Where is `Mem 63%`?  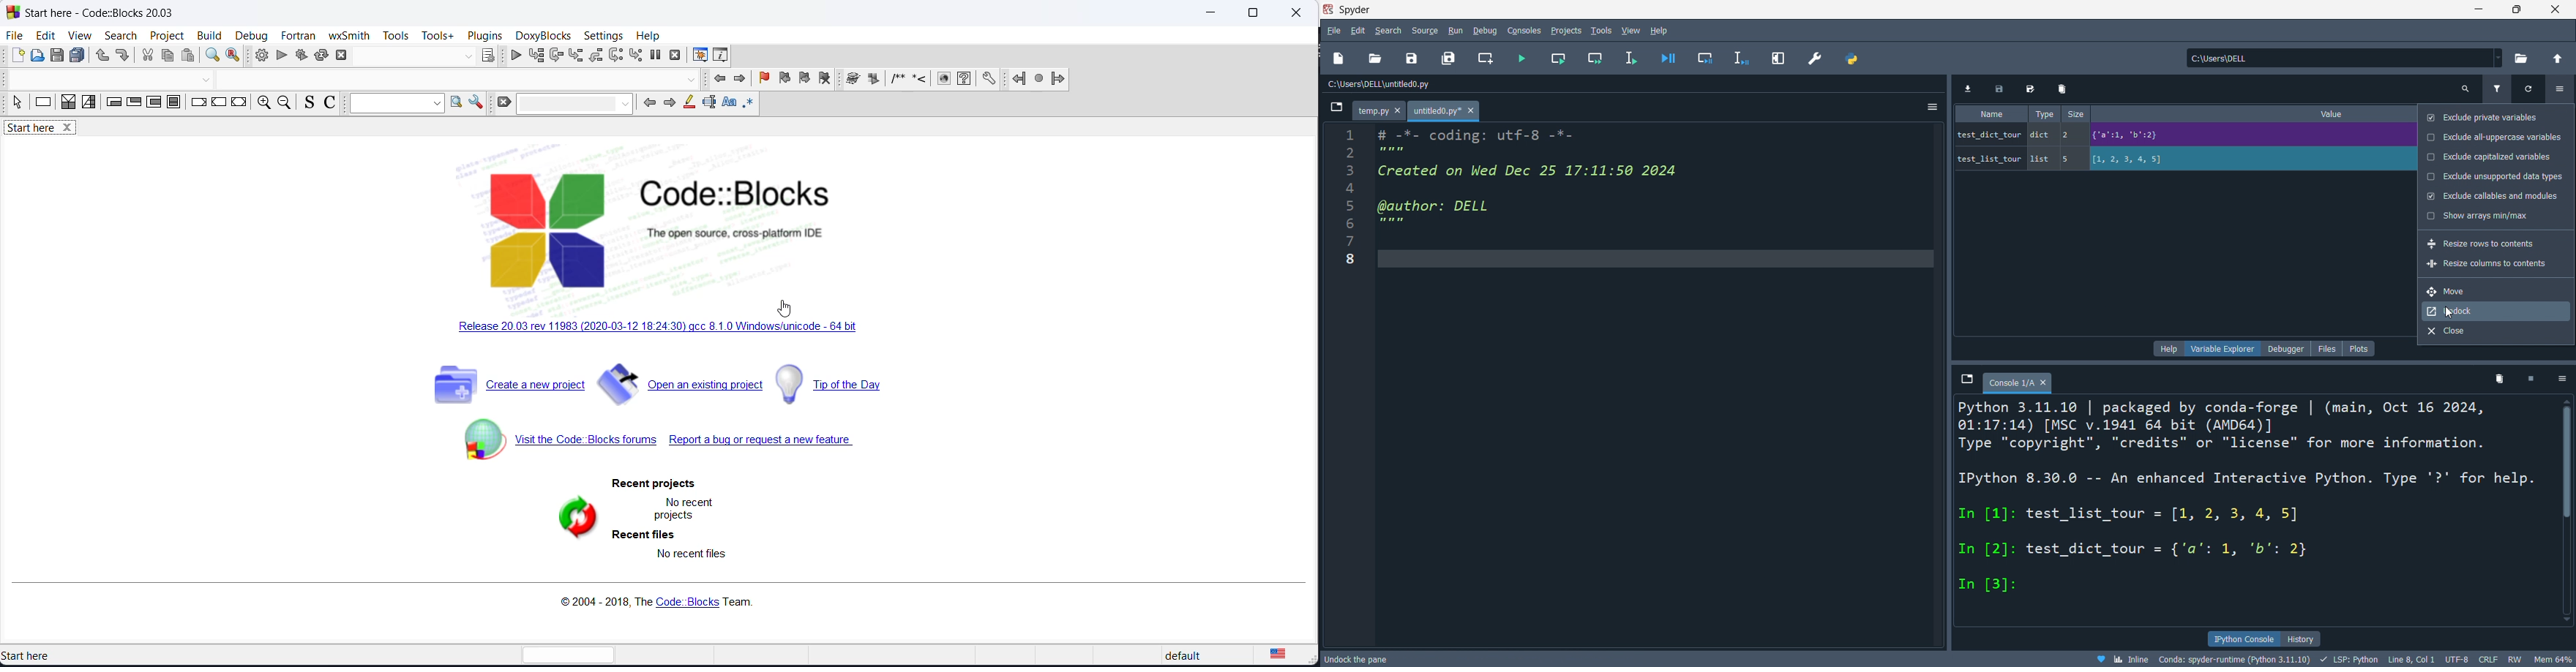
Mem 63% is located at coordinates (2554, 658).